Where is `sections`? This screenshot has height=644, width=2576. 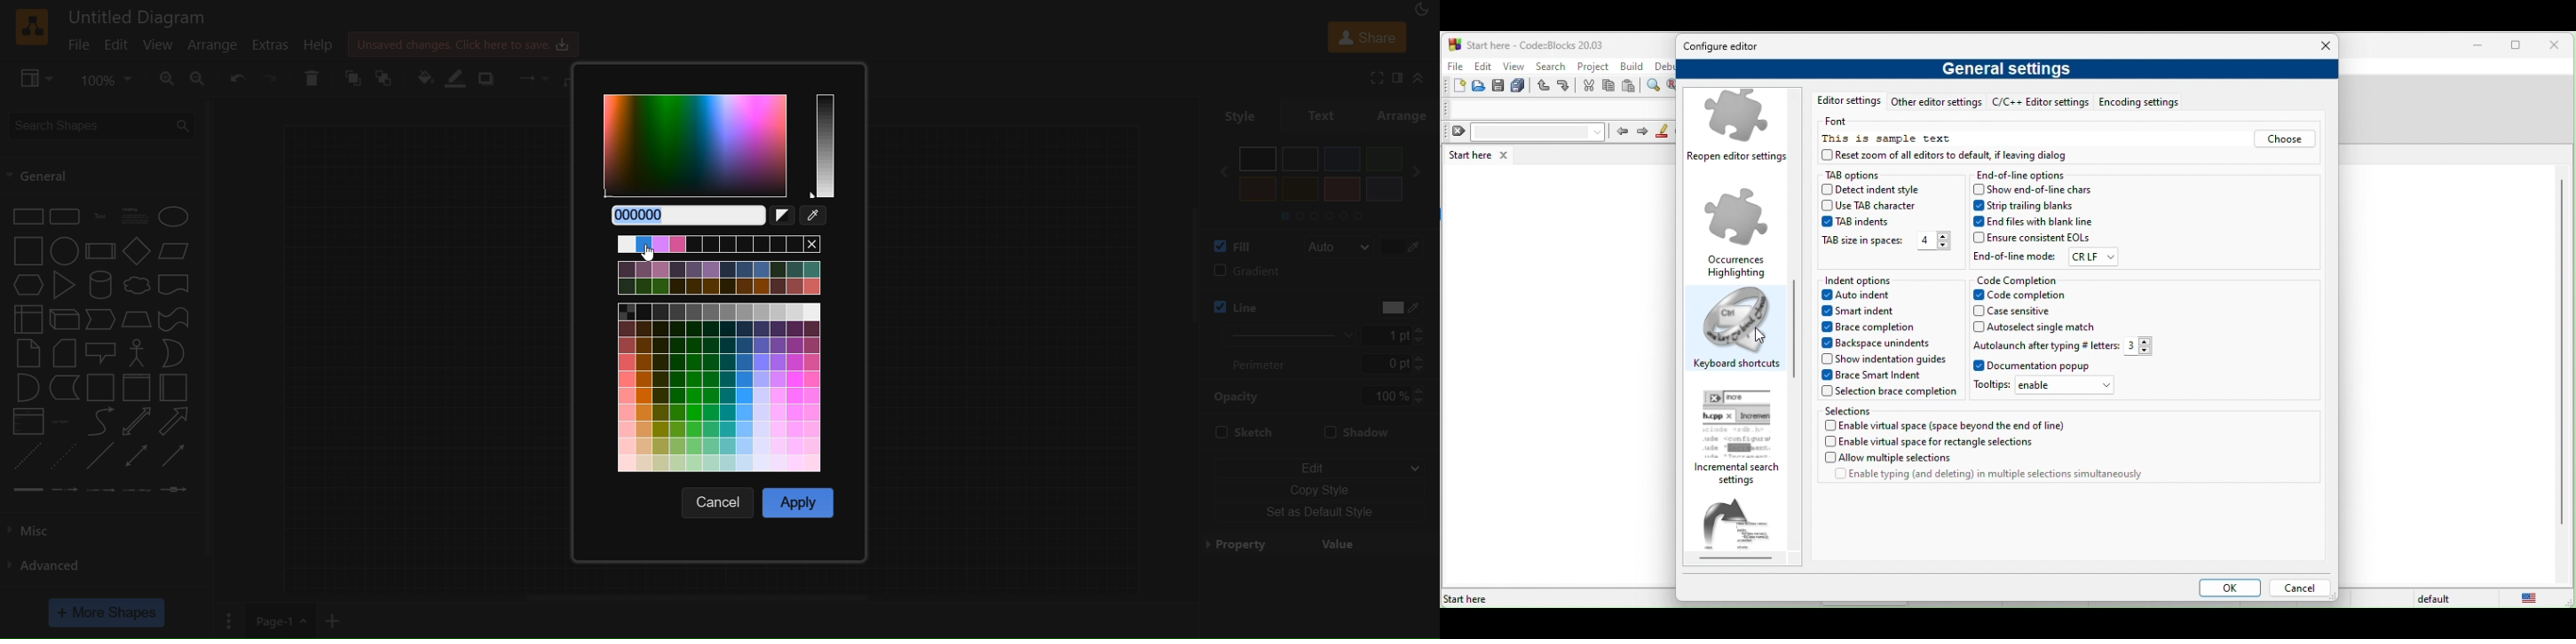 sections is located at coordinates (1334, 214).